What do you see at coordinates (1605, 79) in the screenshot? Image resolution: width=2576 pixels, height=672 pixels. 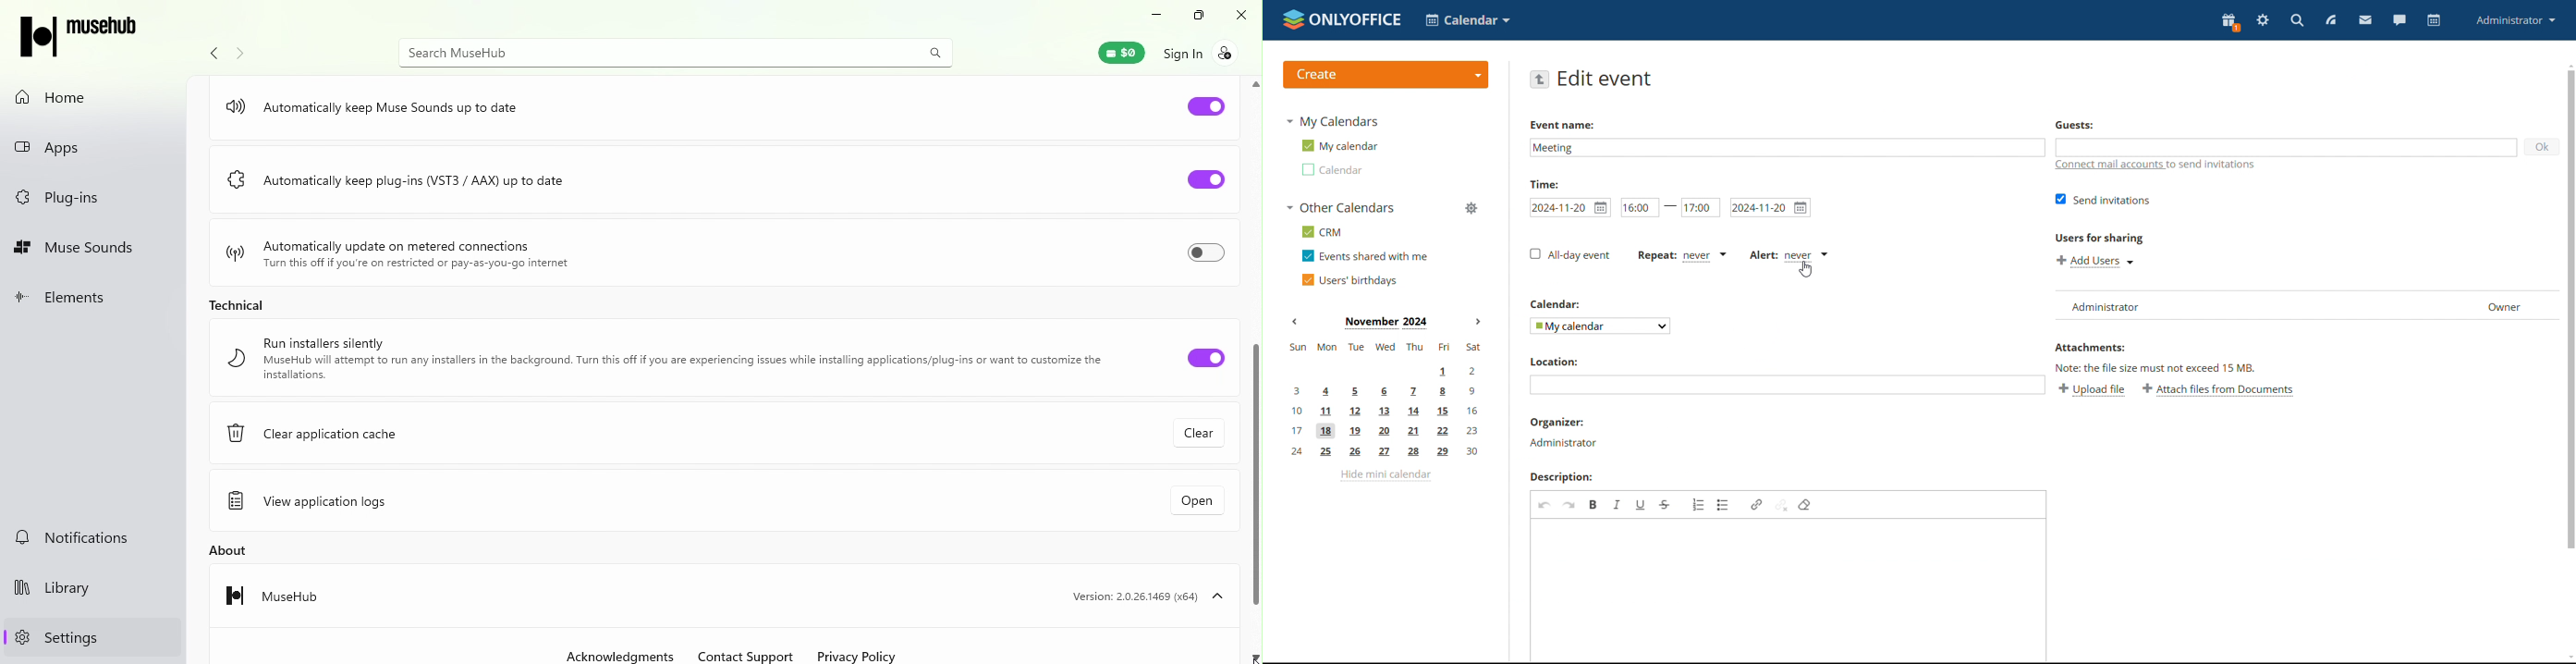 I see `edit event` at bounding box center [1605, 79].